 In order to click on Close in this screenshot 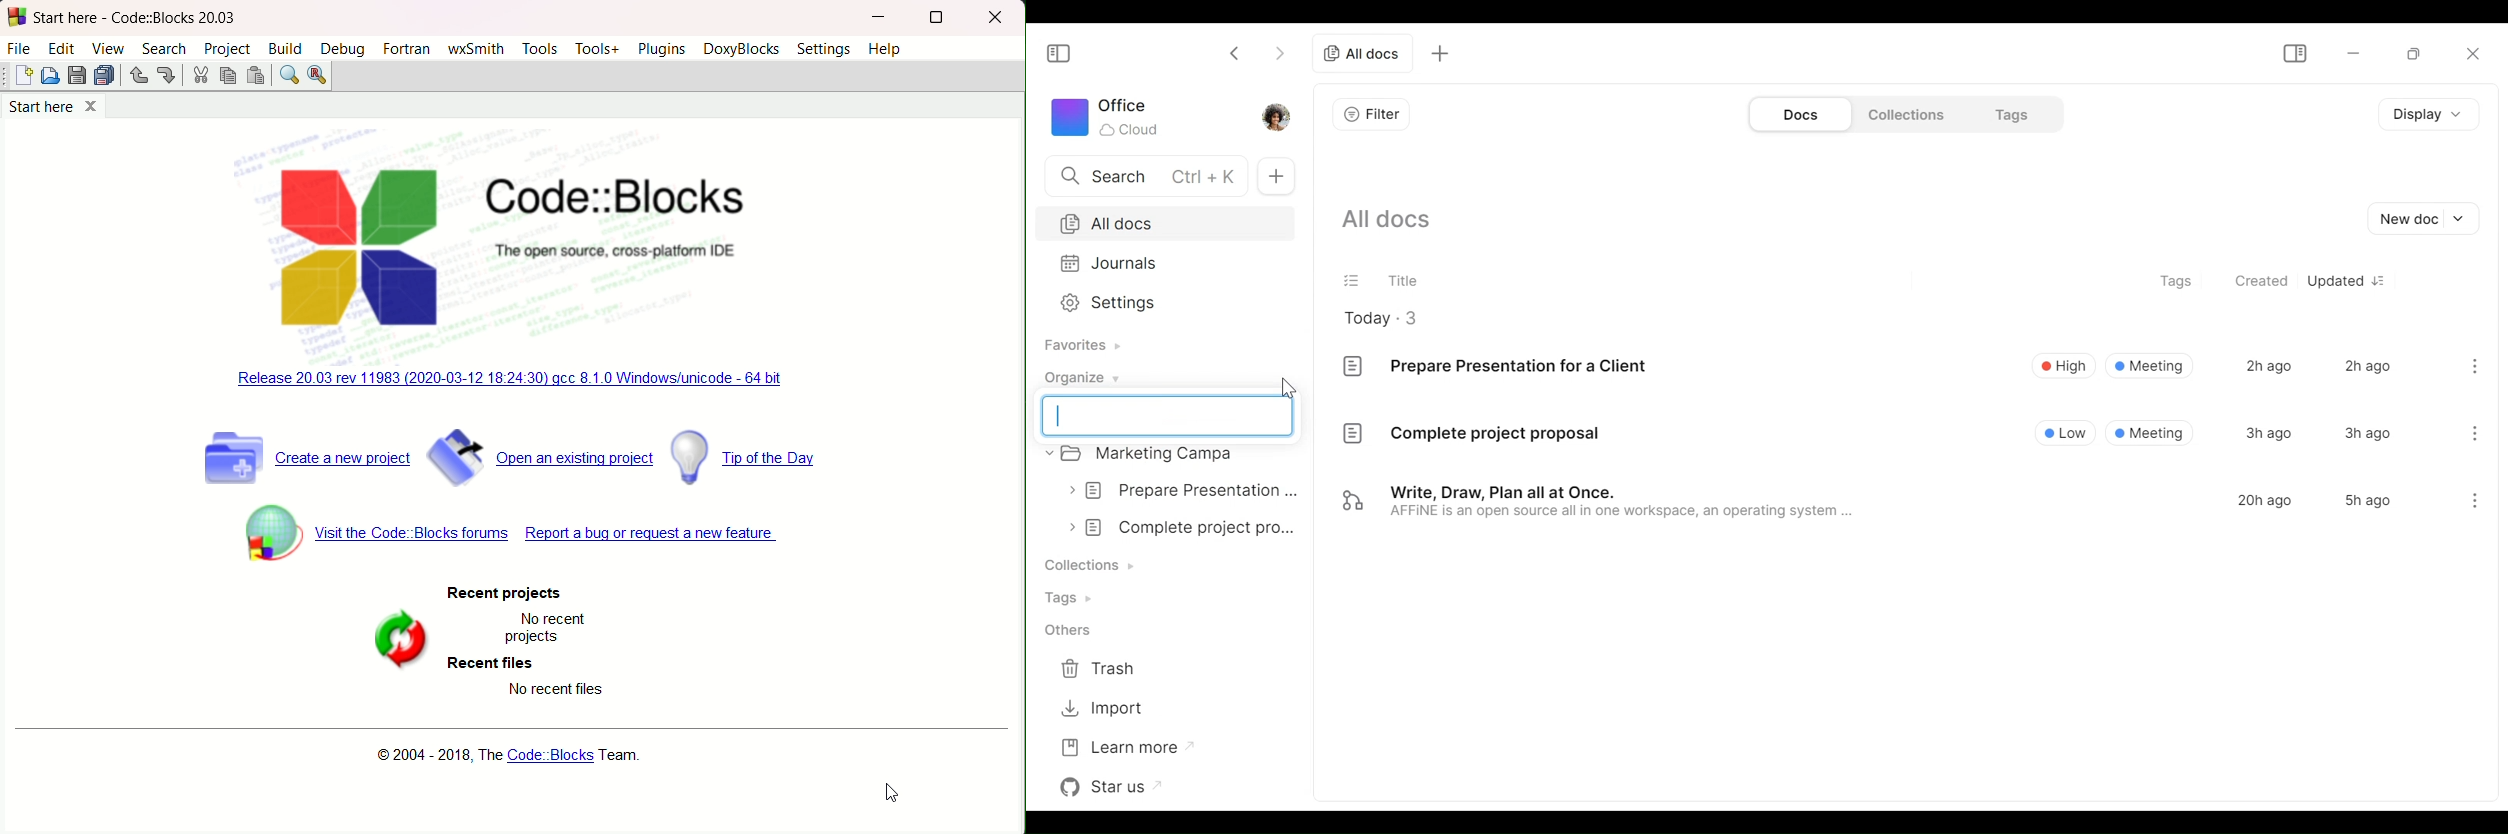, I will do `click(2474, 56)`.